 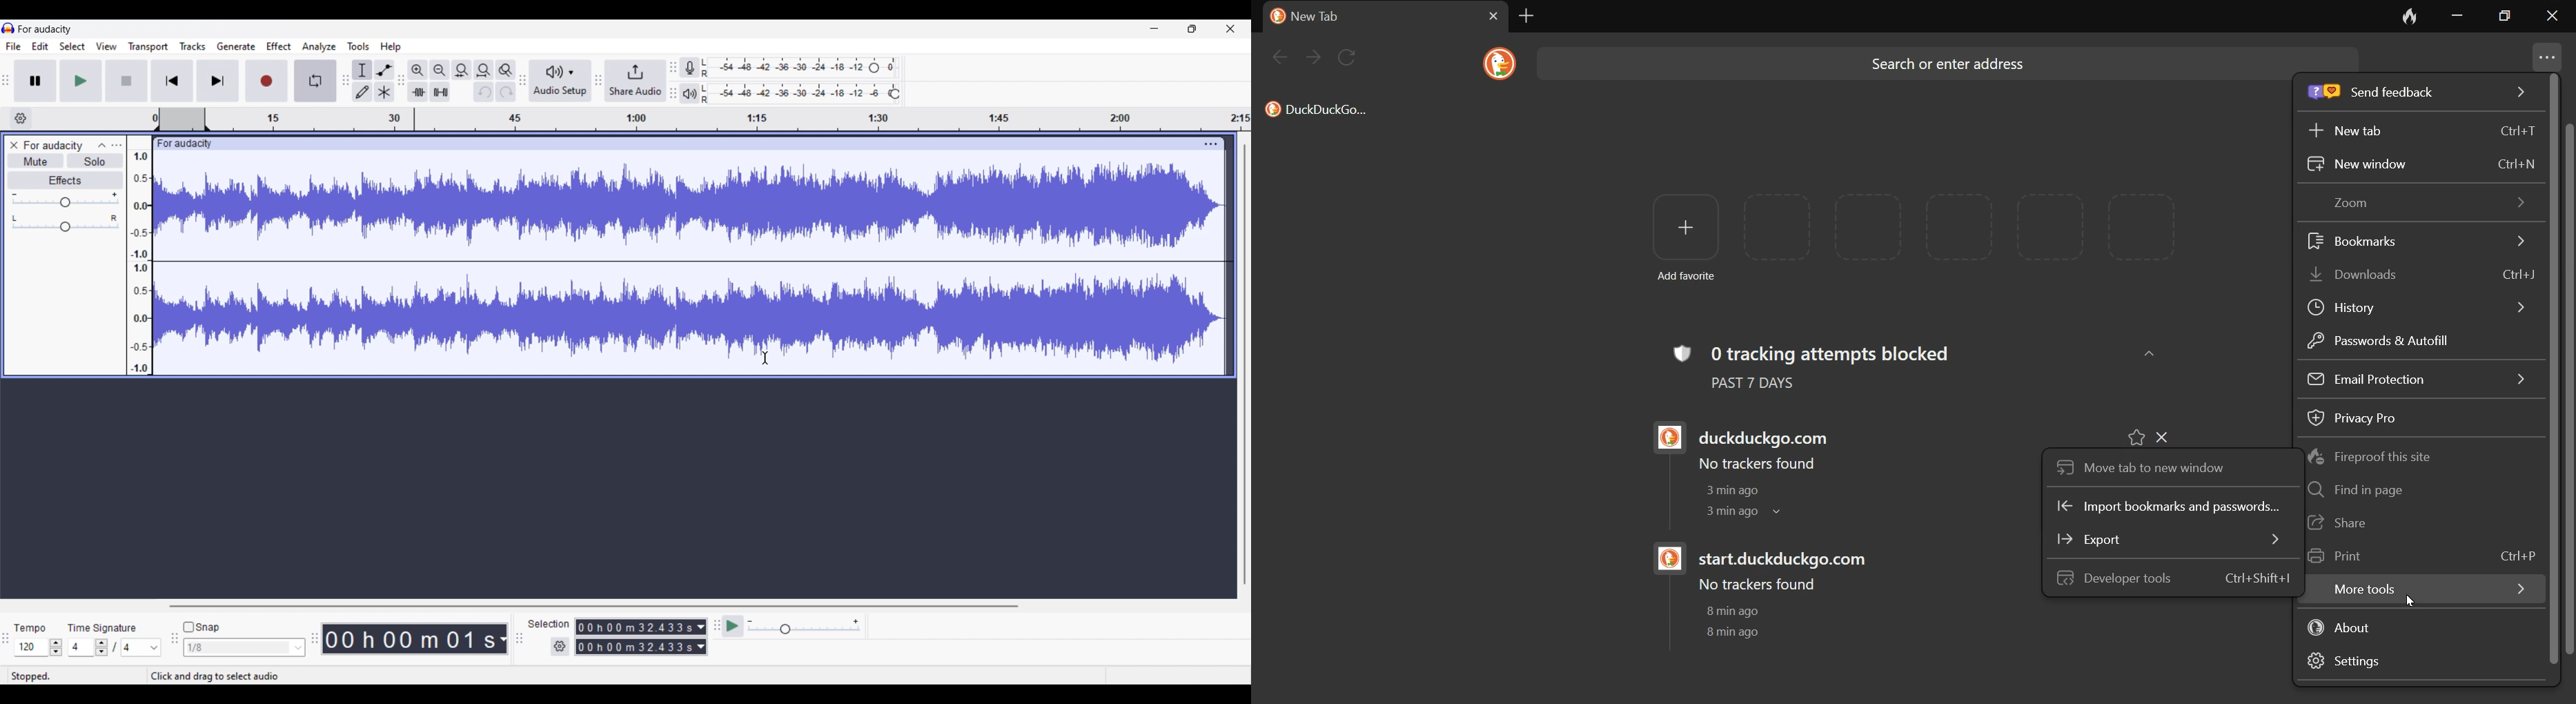 What do you see at coordinates (506, 91) in the screenshot?
I see `Redo` at bounding box center [506, 91].